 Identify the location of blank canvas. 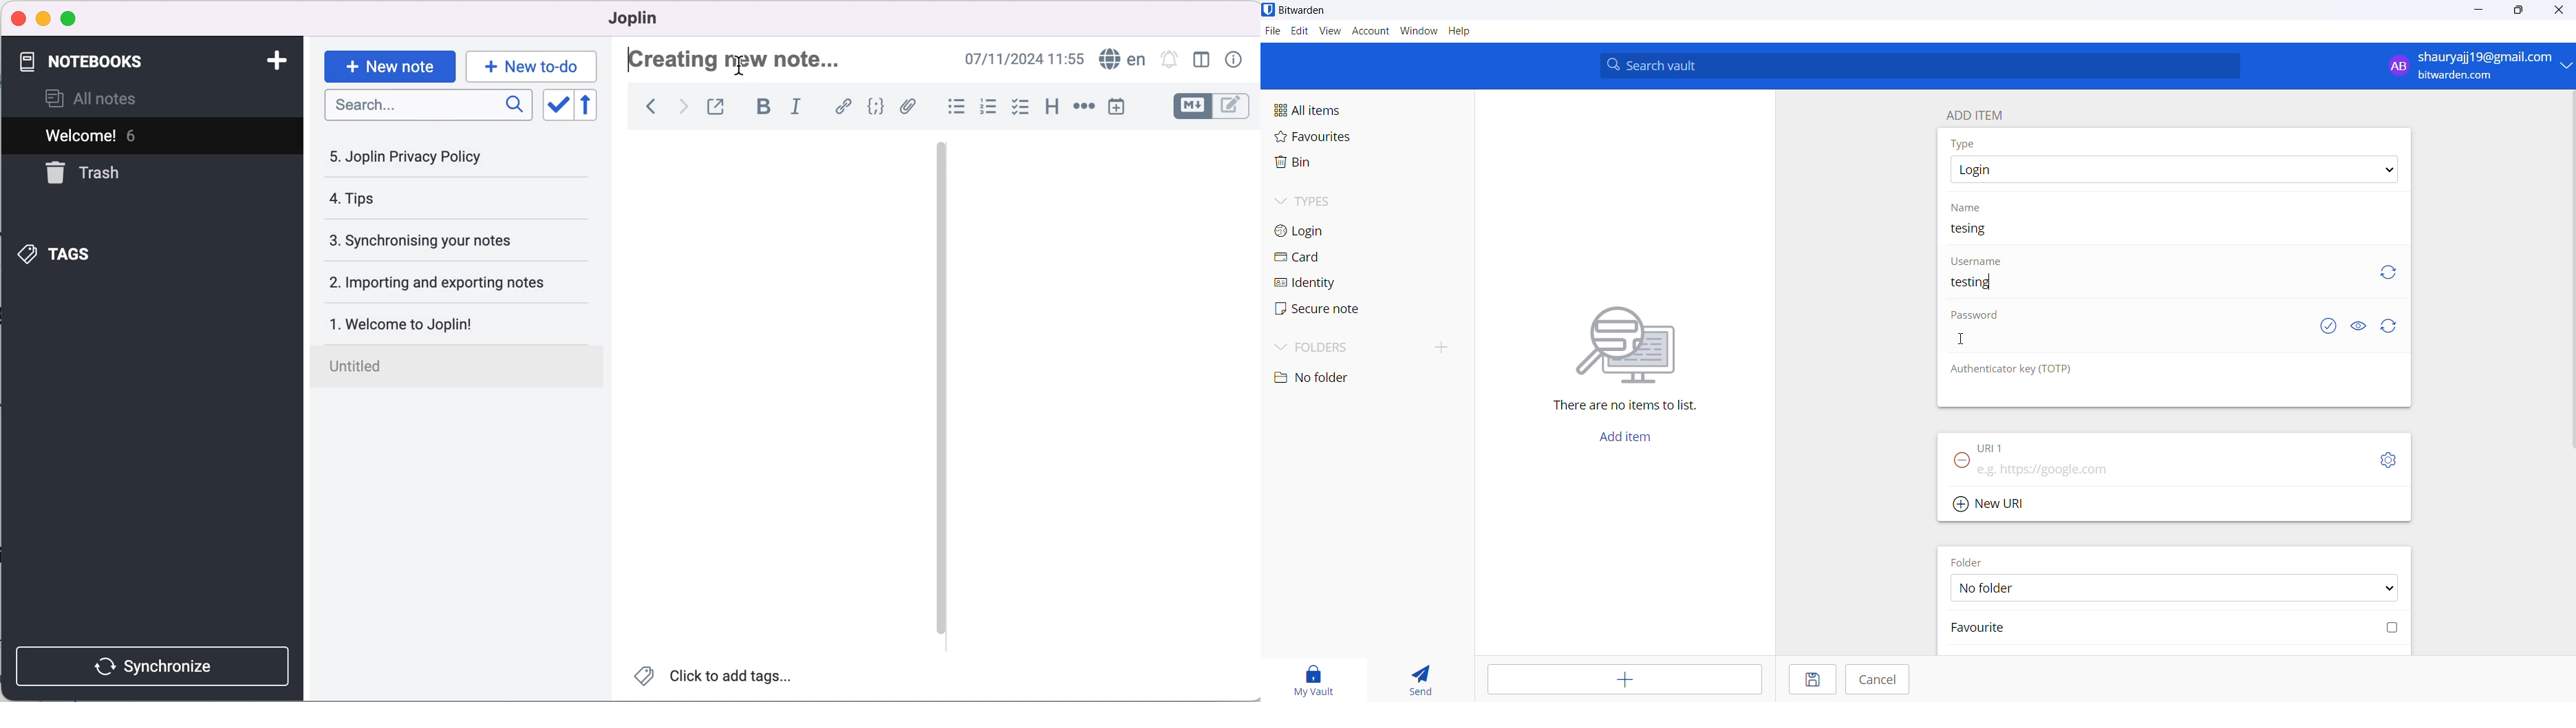
(768, 390).